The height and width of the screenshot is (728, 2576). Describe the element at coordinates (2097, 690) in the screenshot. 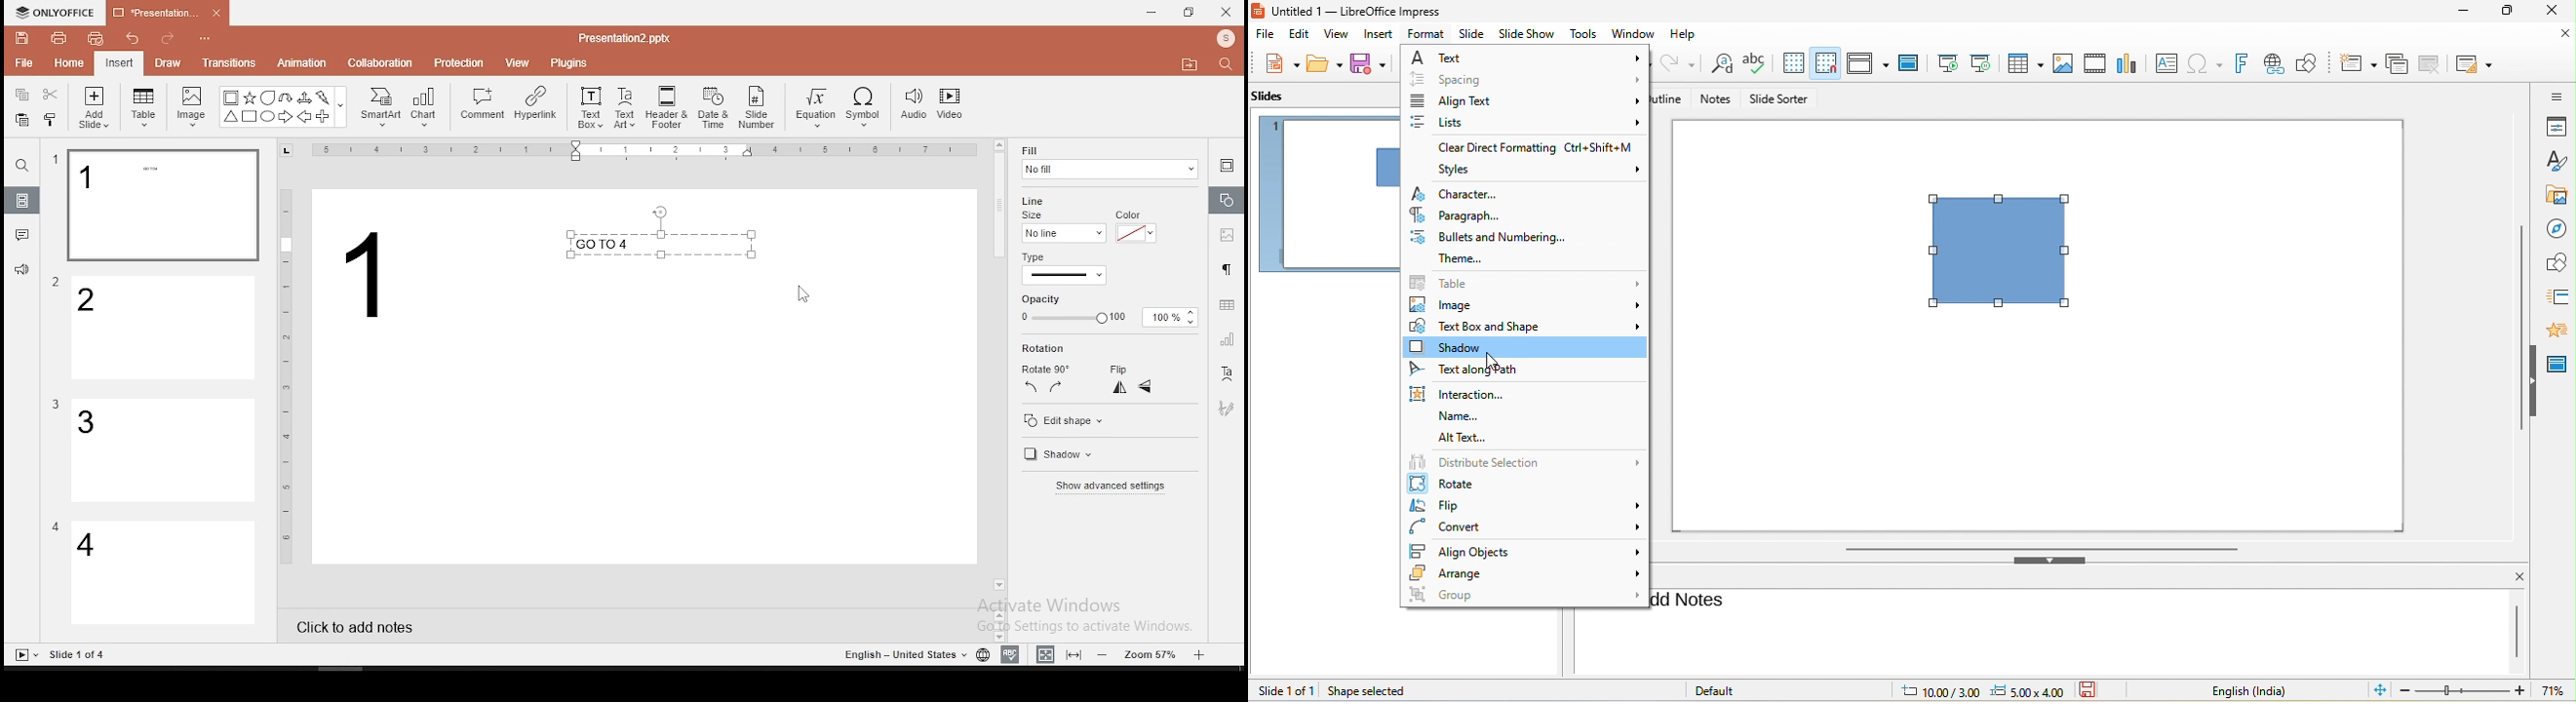

I see `the document has not been modified since the last save` at that location.